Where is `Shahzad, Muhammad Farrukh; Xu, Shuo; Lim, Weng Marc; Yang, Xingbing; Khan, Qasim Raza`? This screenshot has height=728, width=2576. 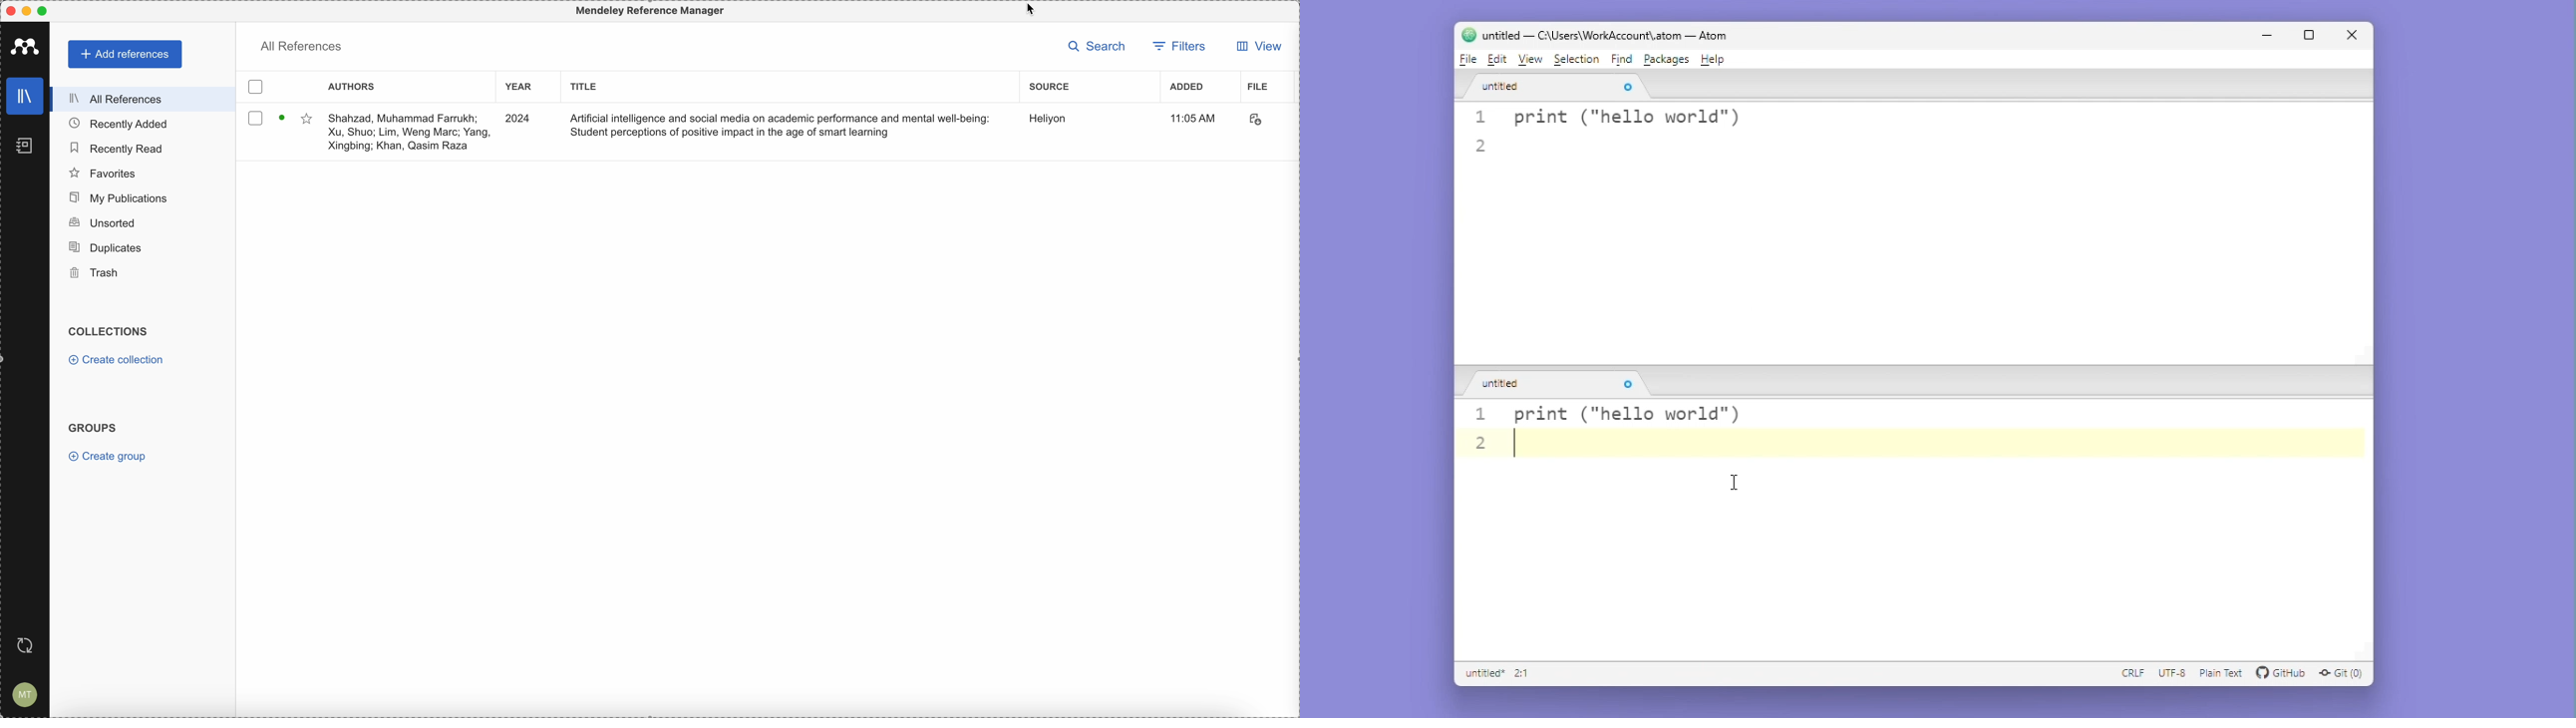 Shahzad, Muhammad Farrukh; Xu, Shuo; Lim, Weng Marc; Yang, Xingbing; Khan, Qasim Raza is located at coordinates (409, 132).